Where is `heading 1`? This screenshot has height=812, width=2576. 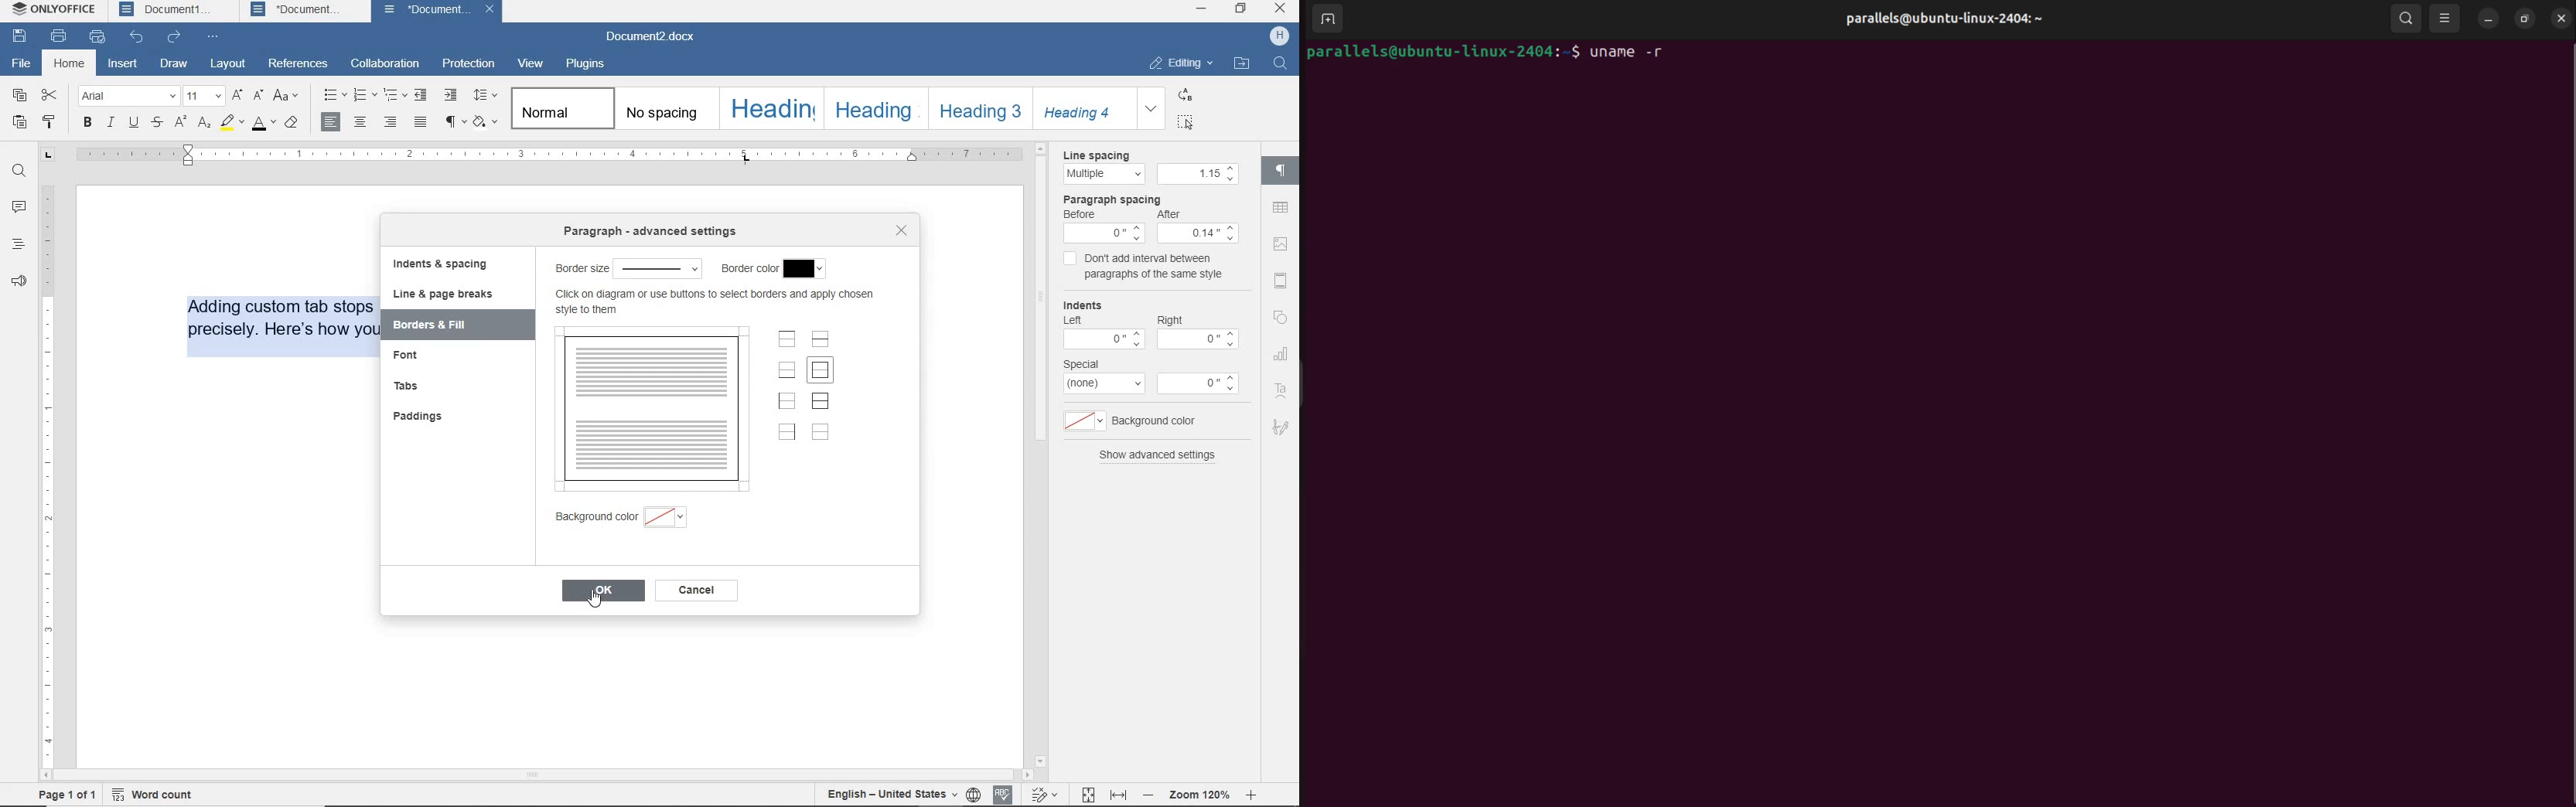
heading 1 is located at coordinates (769, 109).